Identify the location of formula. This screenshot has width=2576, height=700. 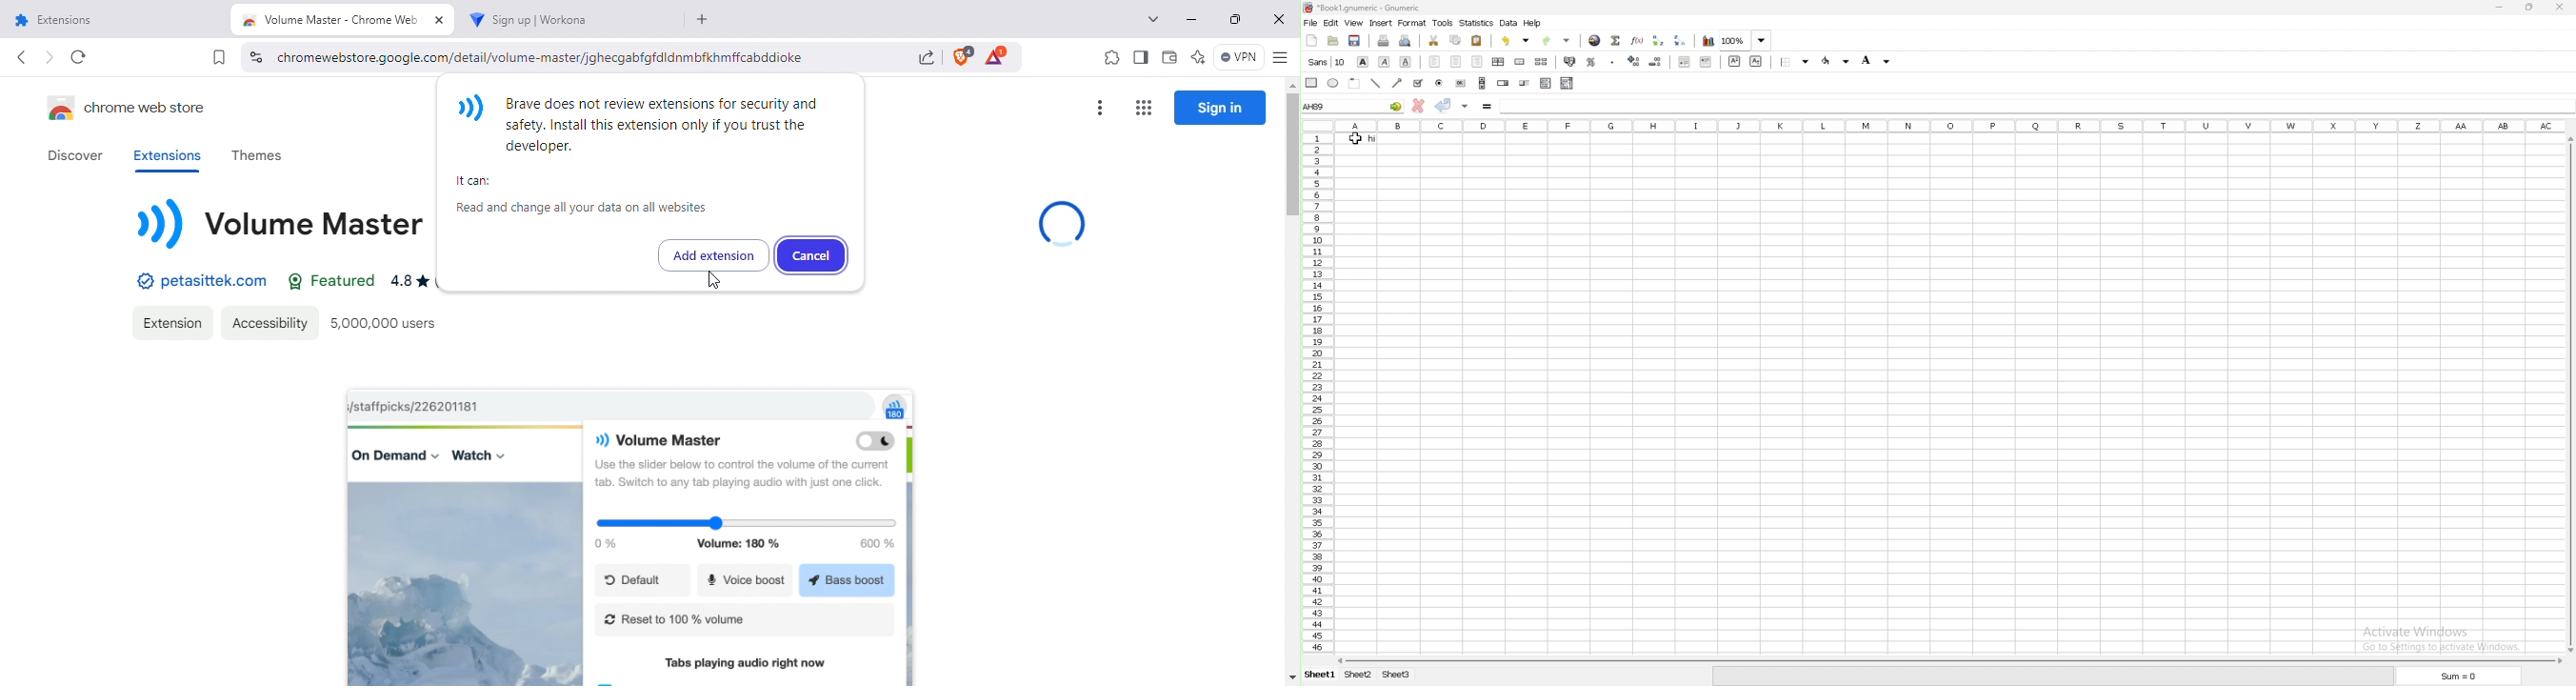
(1489, 107).